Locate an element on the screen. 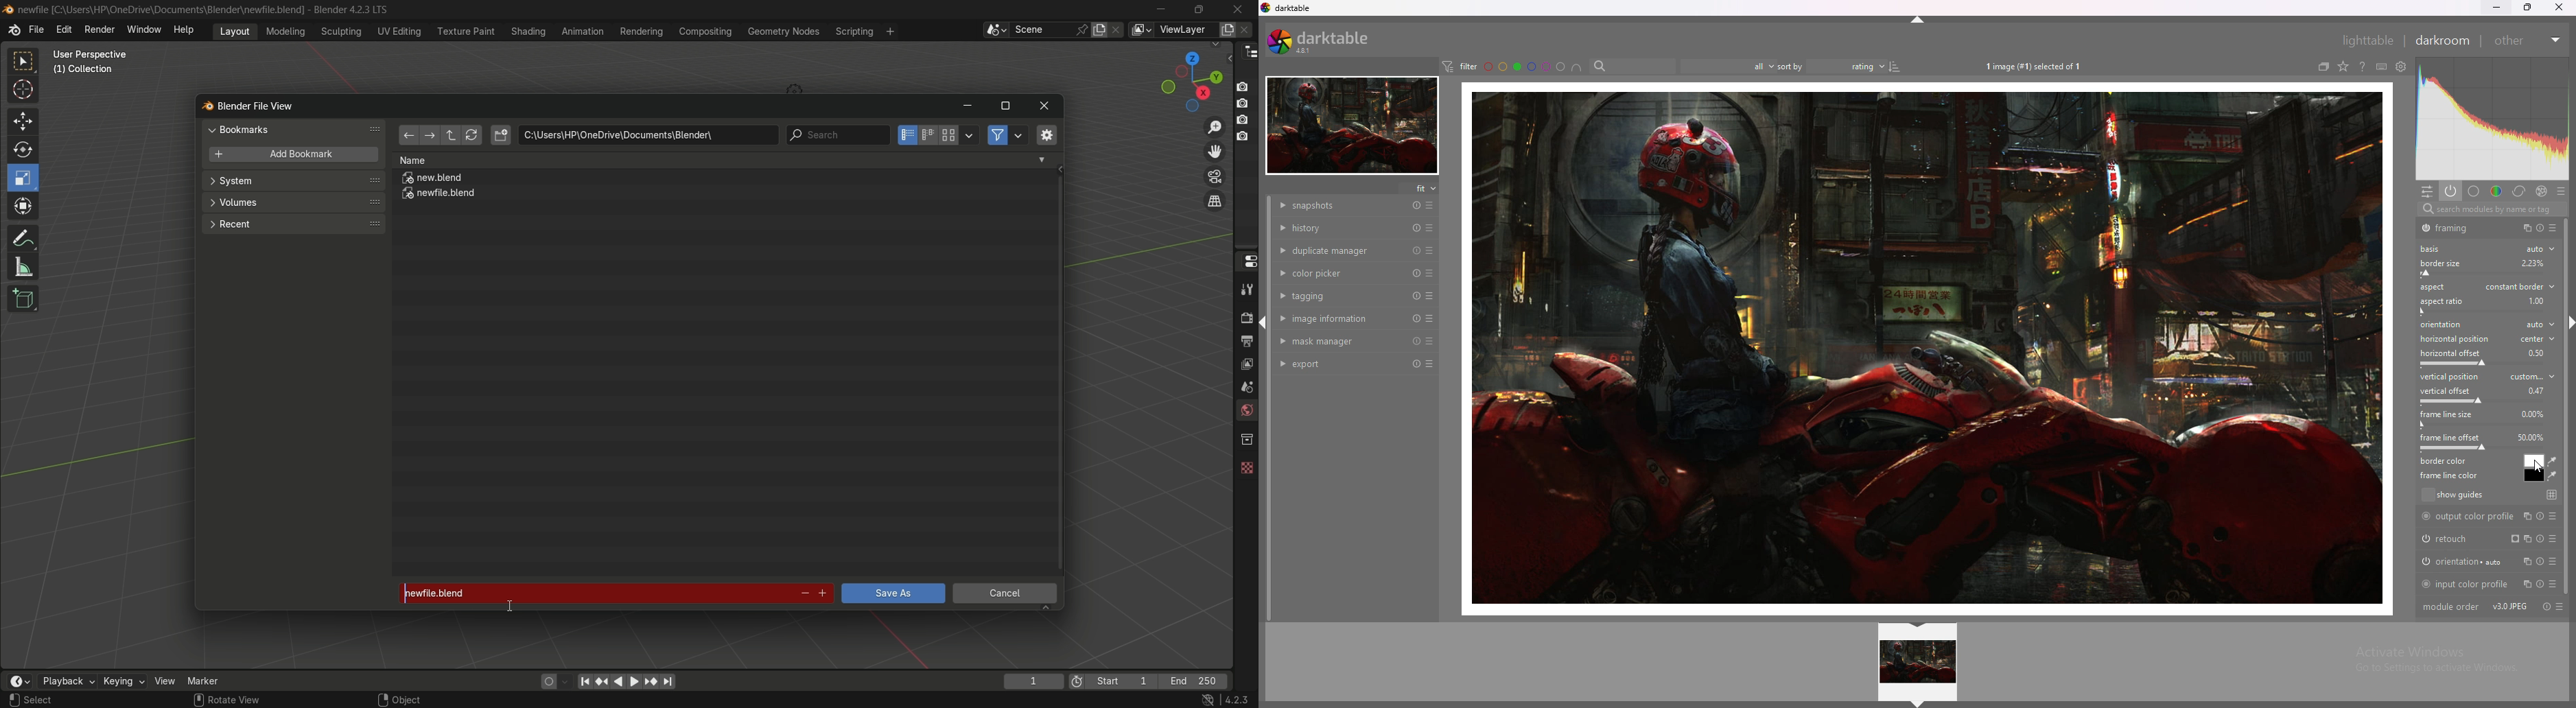  uv editing menu is located at coordinates (399, 31).